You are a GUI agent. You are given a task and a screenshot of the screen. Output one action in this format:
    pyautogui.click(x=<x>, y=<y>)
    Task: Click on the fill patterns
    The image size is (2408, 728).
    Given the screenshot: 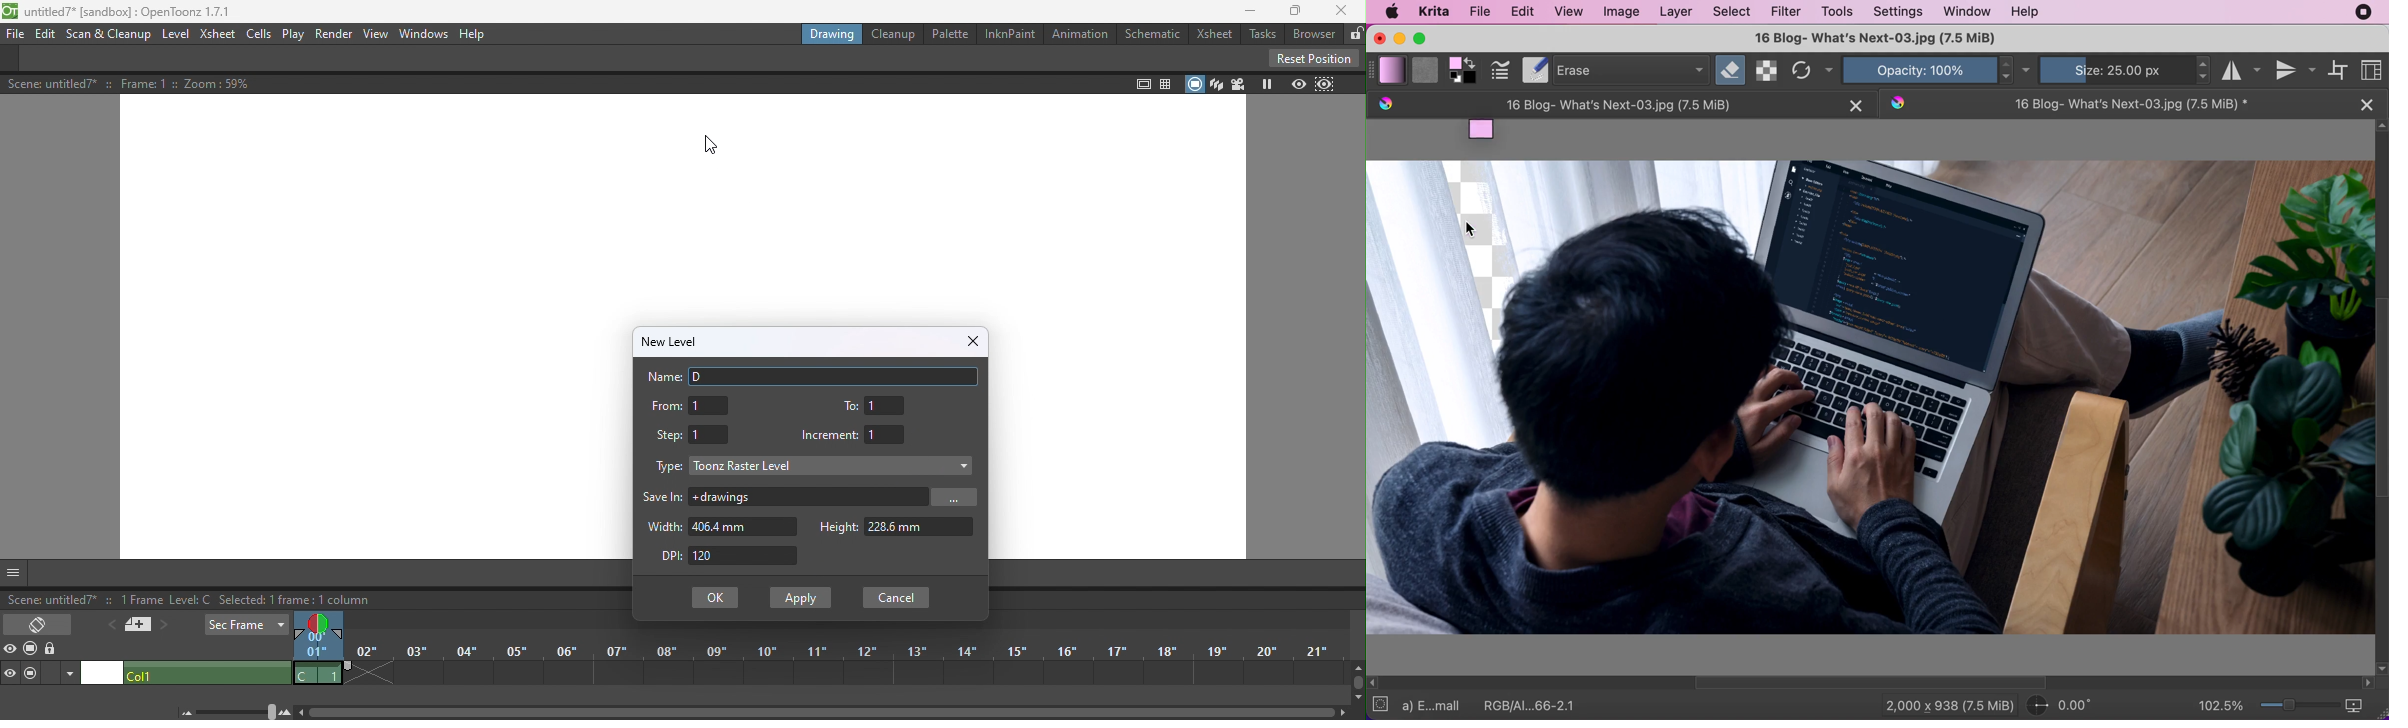 What is the action you would take?
    pyautogui.click(x=1424, y=69)
    